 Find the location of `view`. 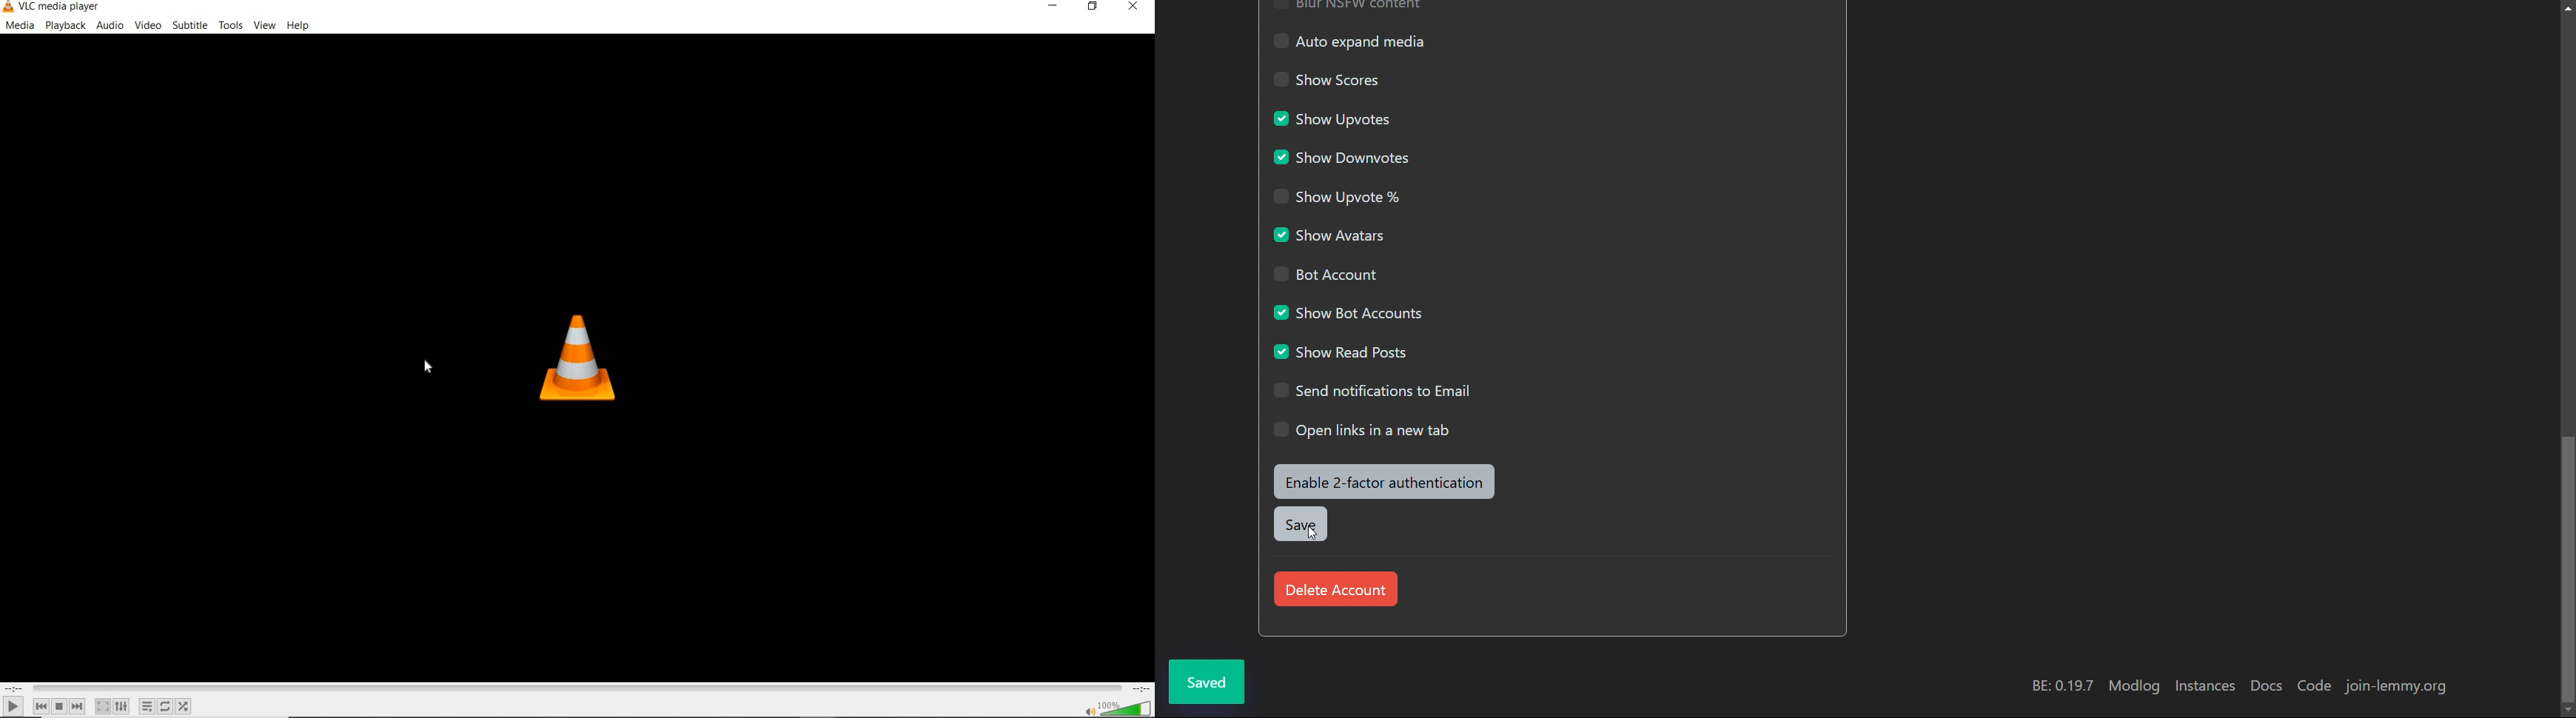

view is located at coordinates (265, 25).